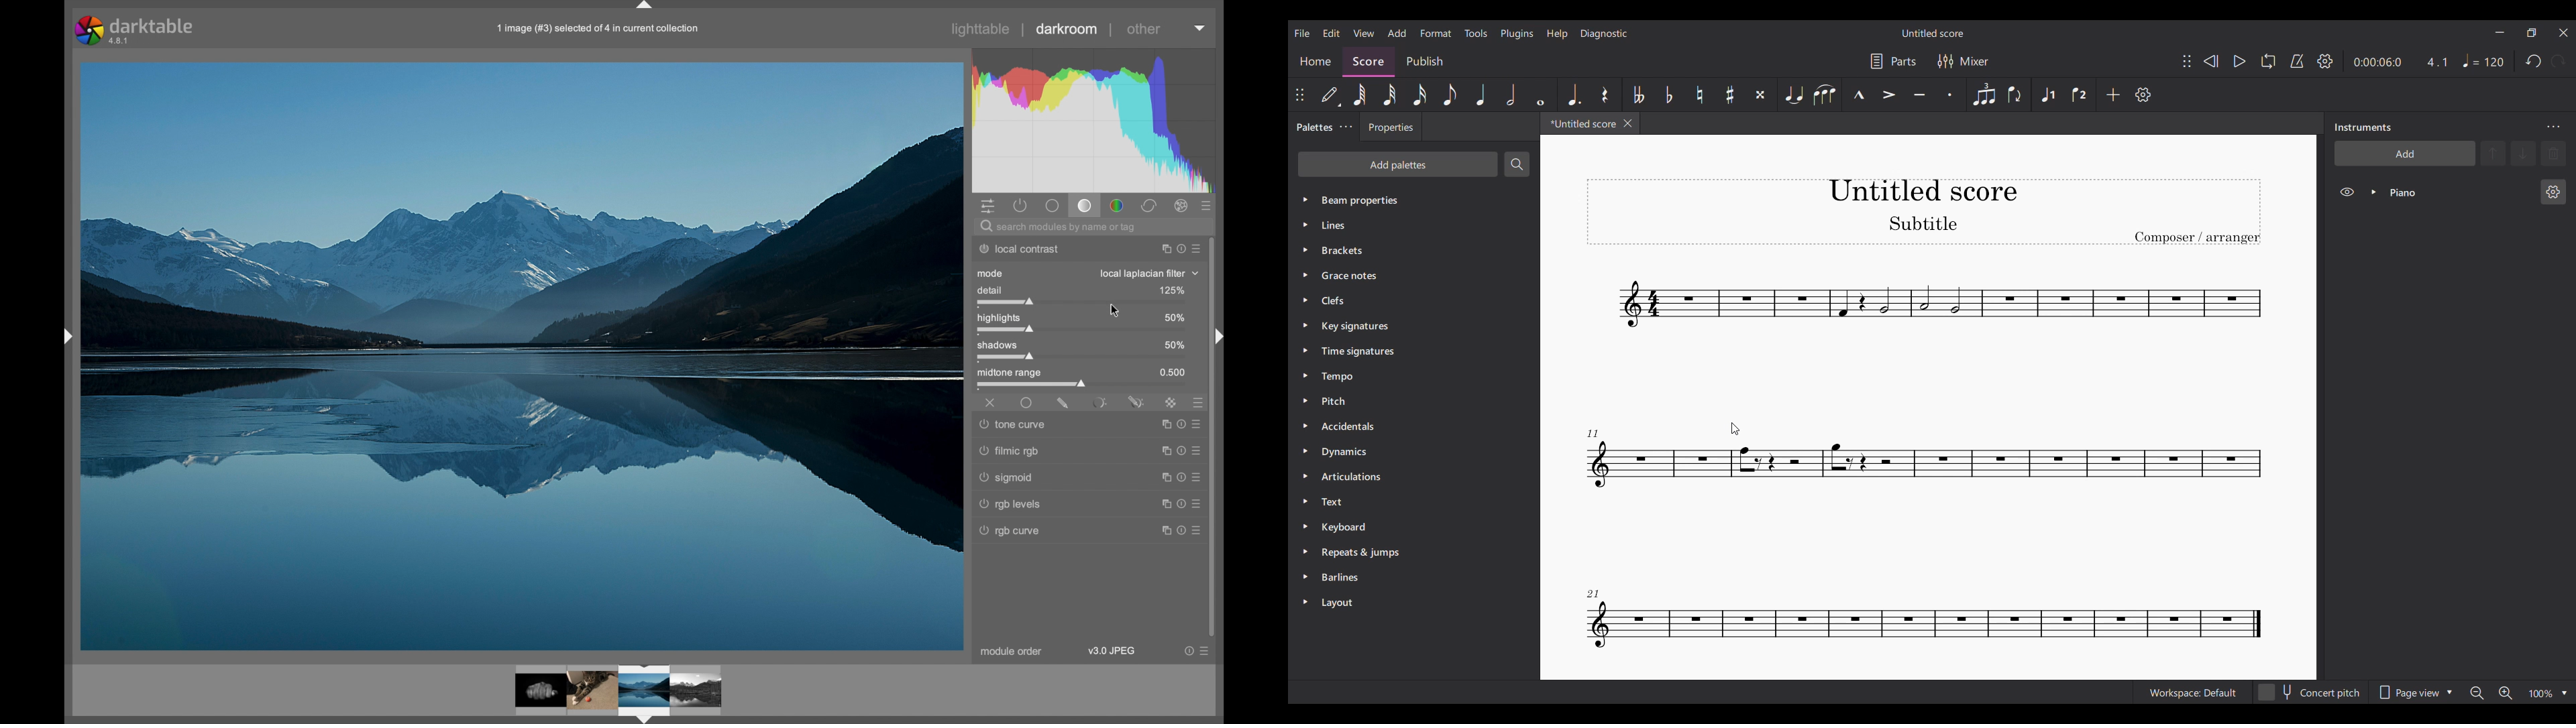 This screenshot has height=728, width=2576. What do you see at coordinates (981, 29) in the screenshot?
I see `lighttable` at bounding box center [981, 29].